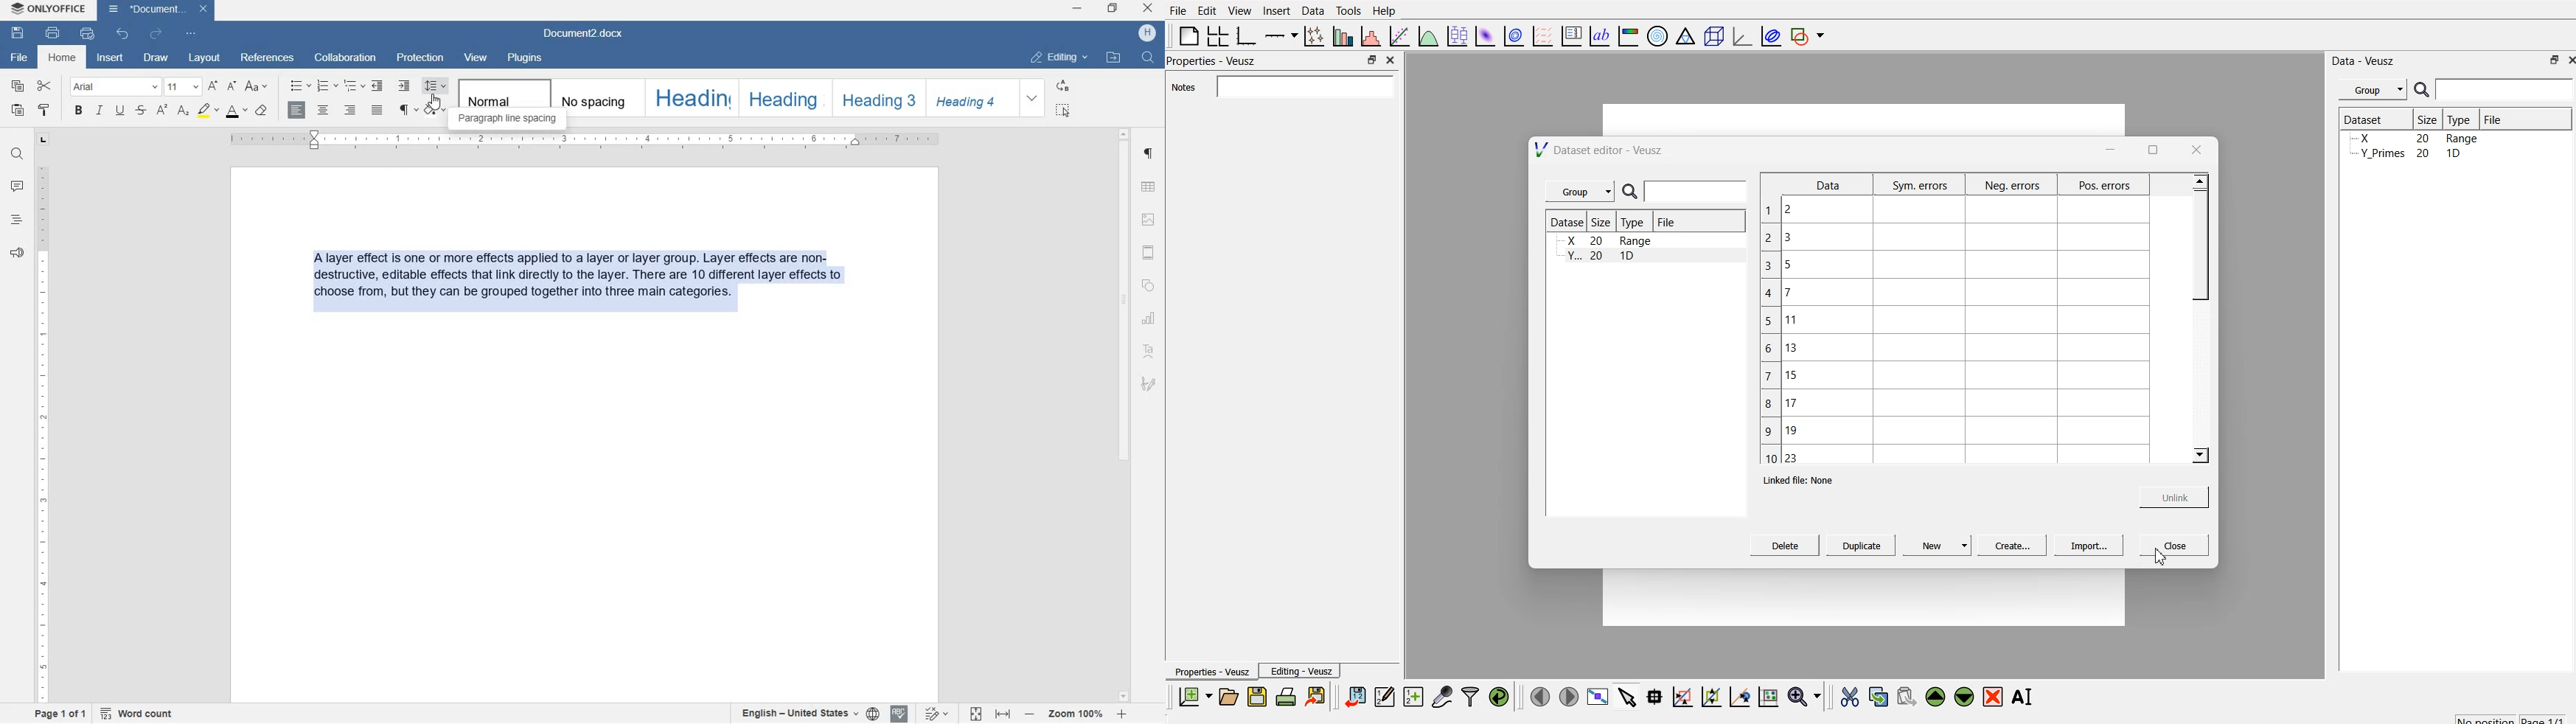 Image resolution: width=2576 pixels, height=728 pixels. Describe the element at coordinates (1150, 157) in the screenshot. I see `paragraph settings` at that location.